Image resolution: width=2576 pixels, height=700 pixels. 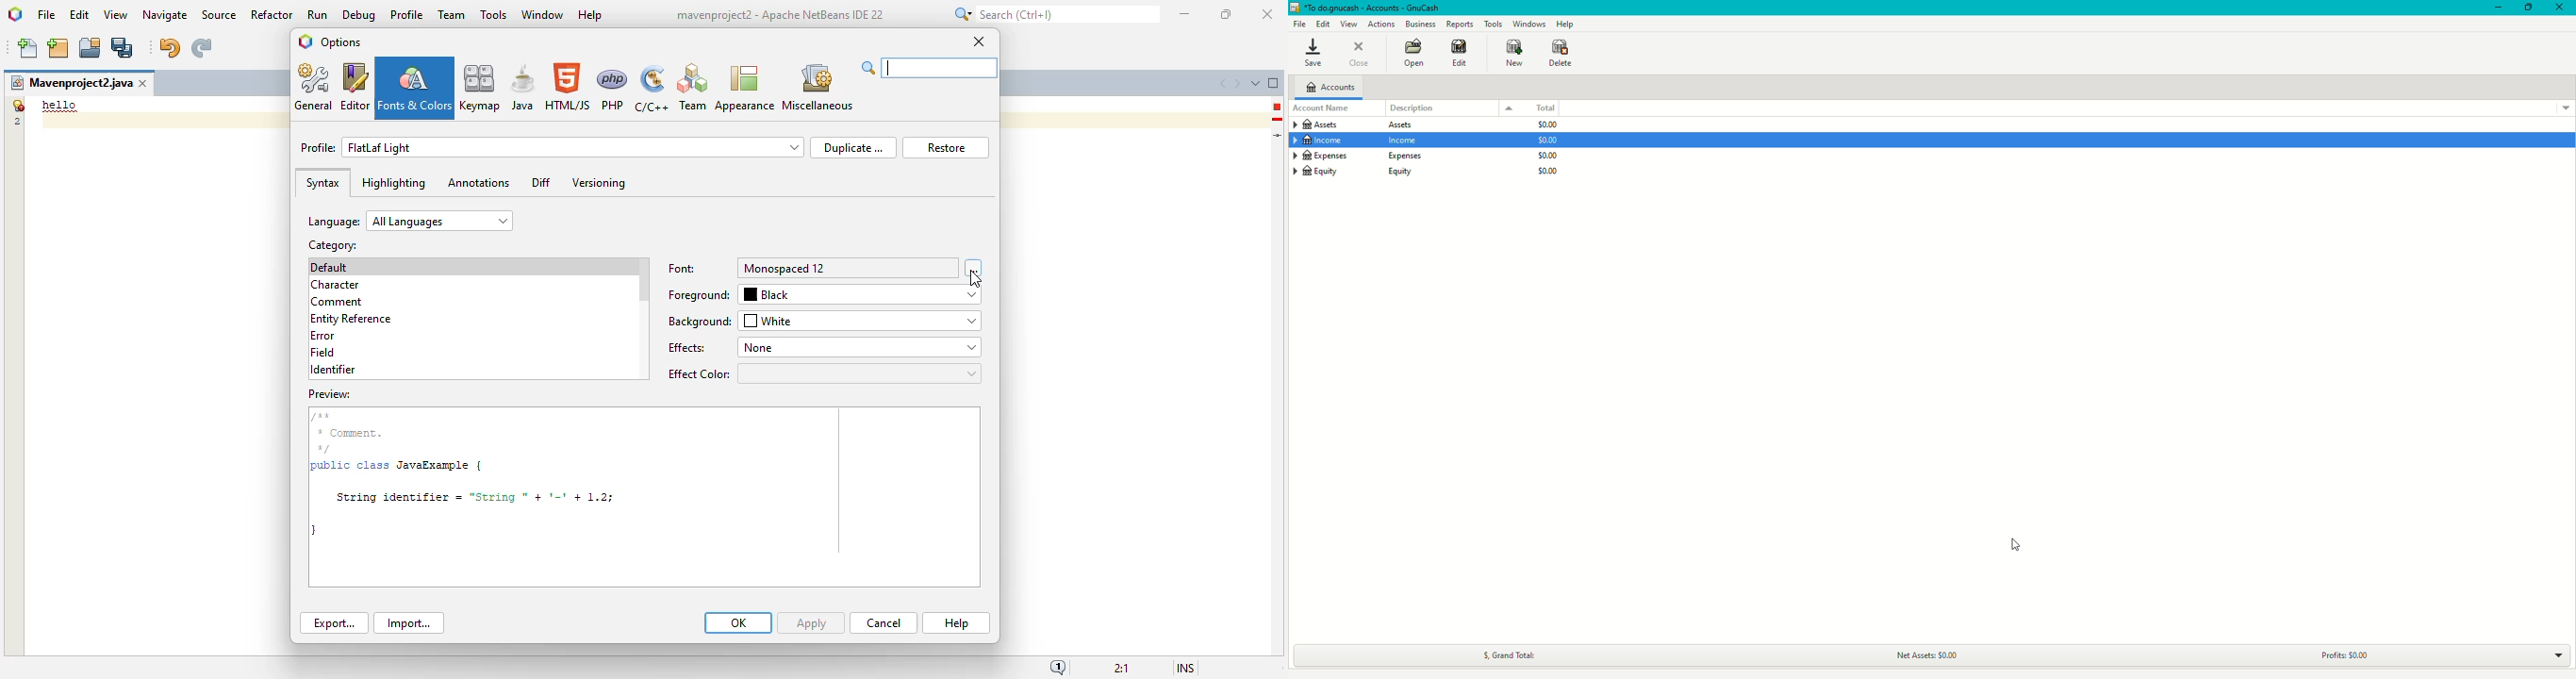 What do you see at coordinates (272, 14) in the screenshot?
I see `refactor` at bounding box center [272, 14].